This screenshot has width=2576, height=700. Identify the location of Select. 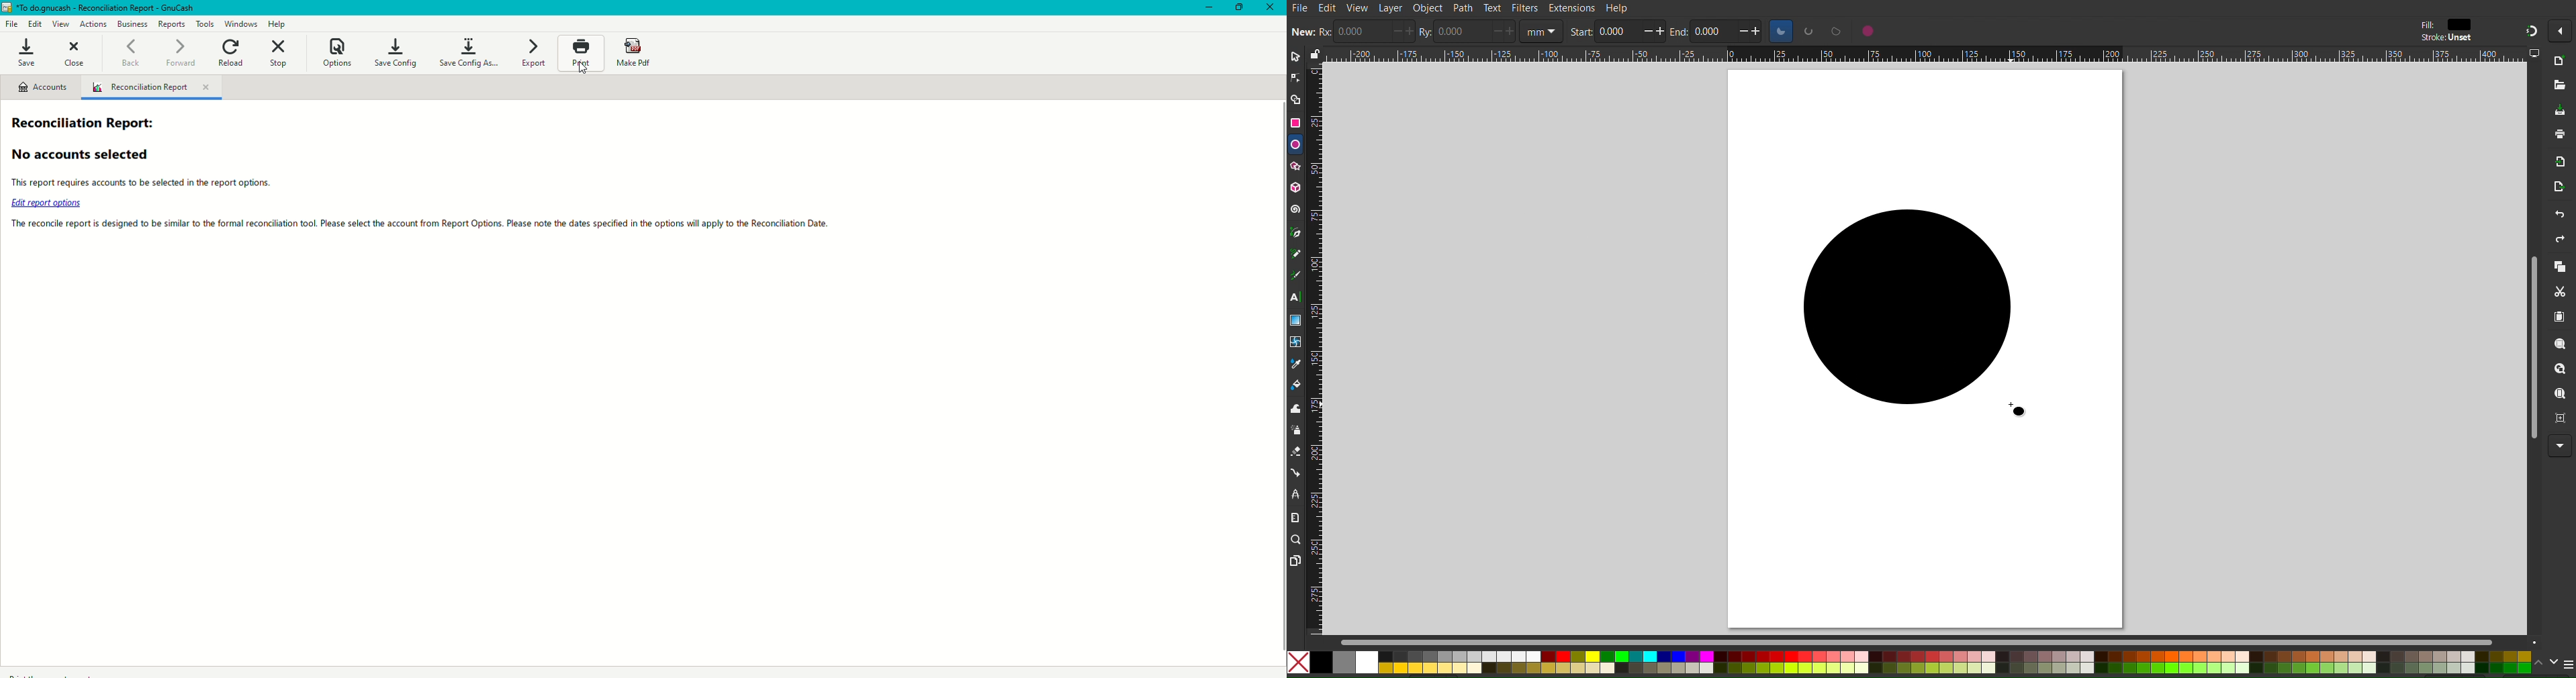
(1296, 56).